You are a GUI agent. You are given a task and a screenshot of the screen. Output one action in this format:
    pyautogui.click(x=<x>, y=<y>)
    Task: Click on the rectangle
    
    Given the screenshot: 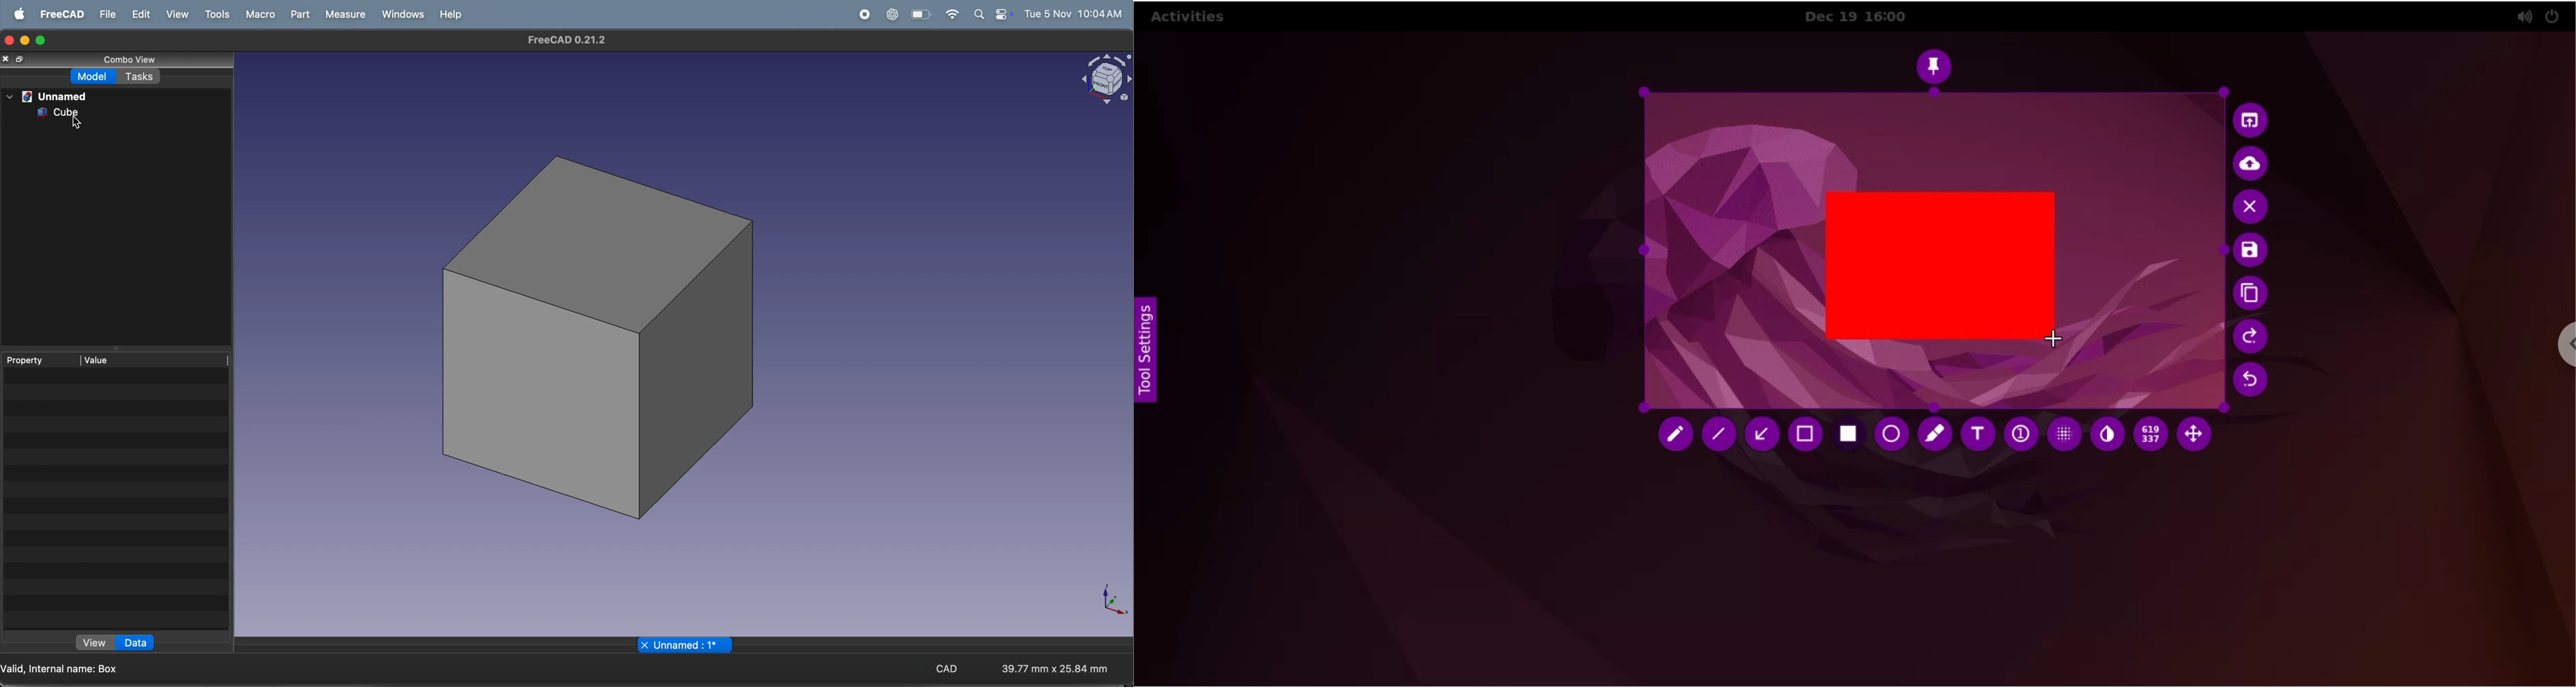 What is the action you would take?
    pyautogui.click(x=1940, y=264)
    